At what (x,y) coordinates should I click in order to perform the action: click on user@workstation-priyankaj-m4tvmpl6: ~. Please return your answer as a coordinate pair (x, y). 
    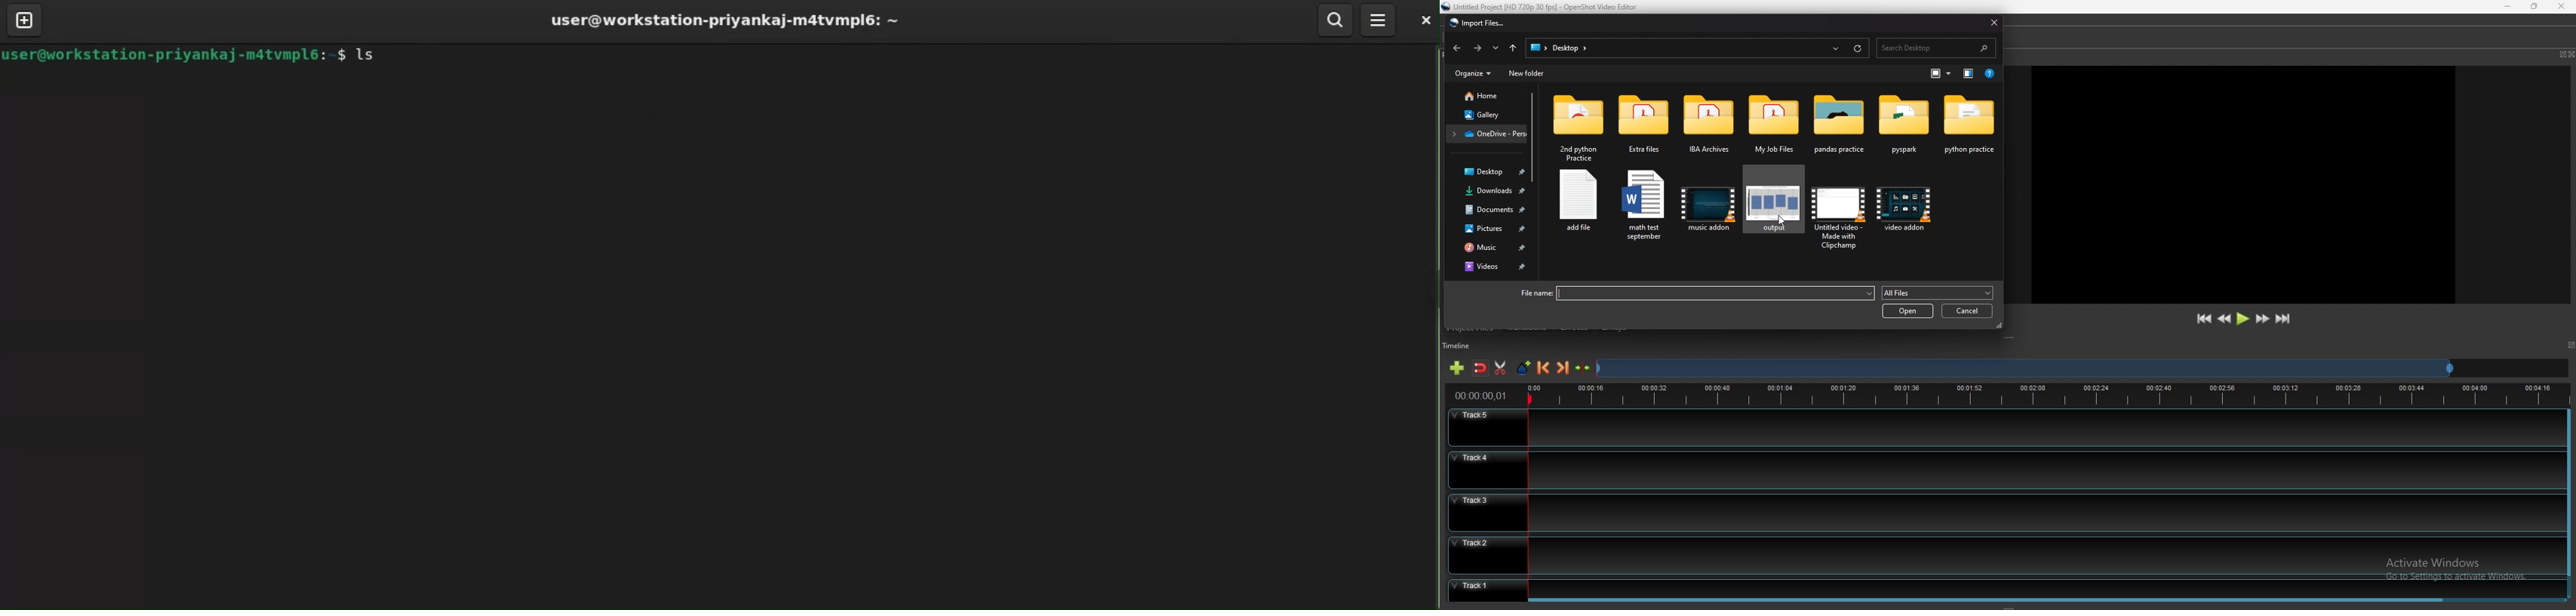
    Looking at the image, I should click on (730, 22).